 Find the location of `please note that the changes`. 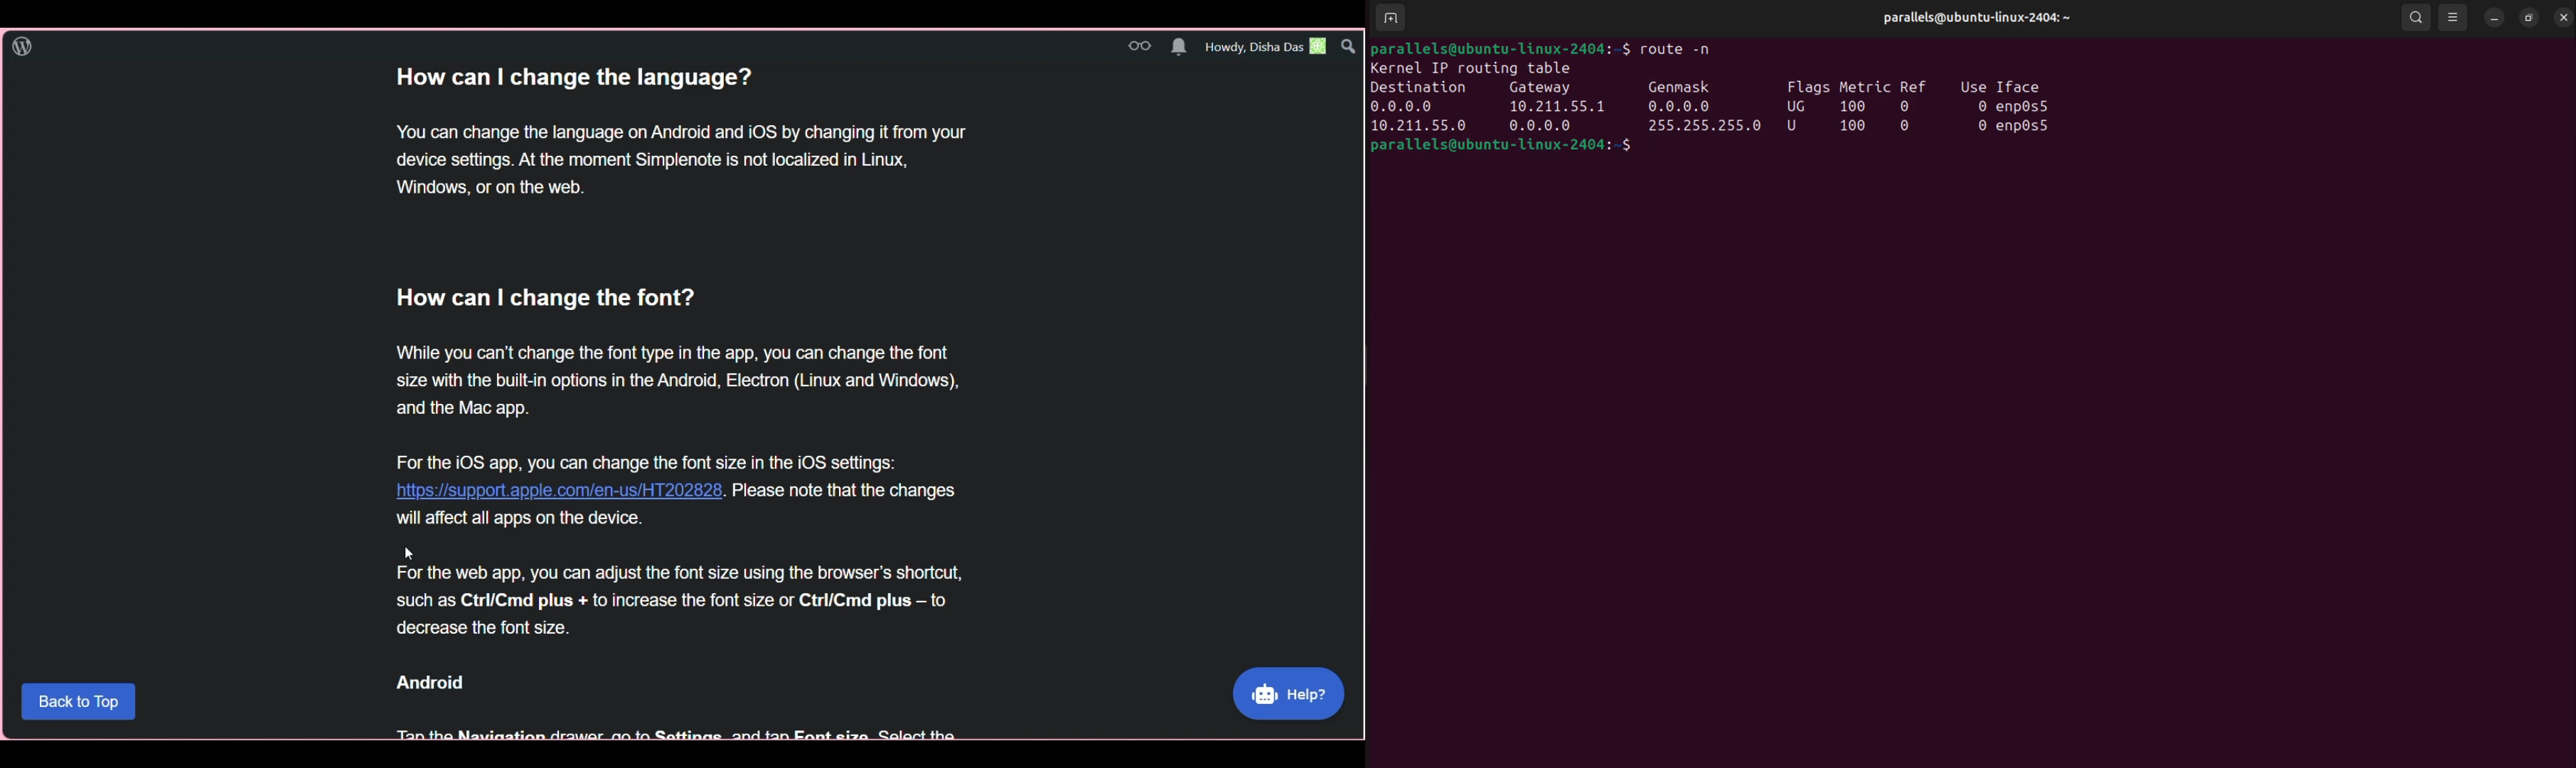

please note that the changes is located at coordinates (852, 491).